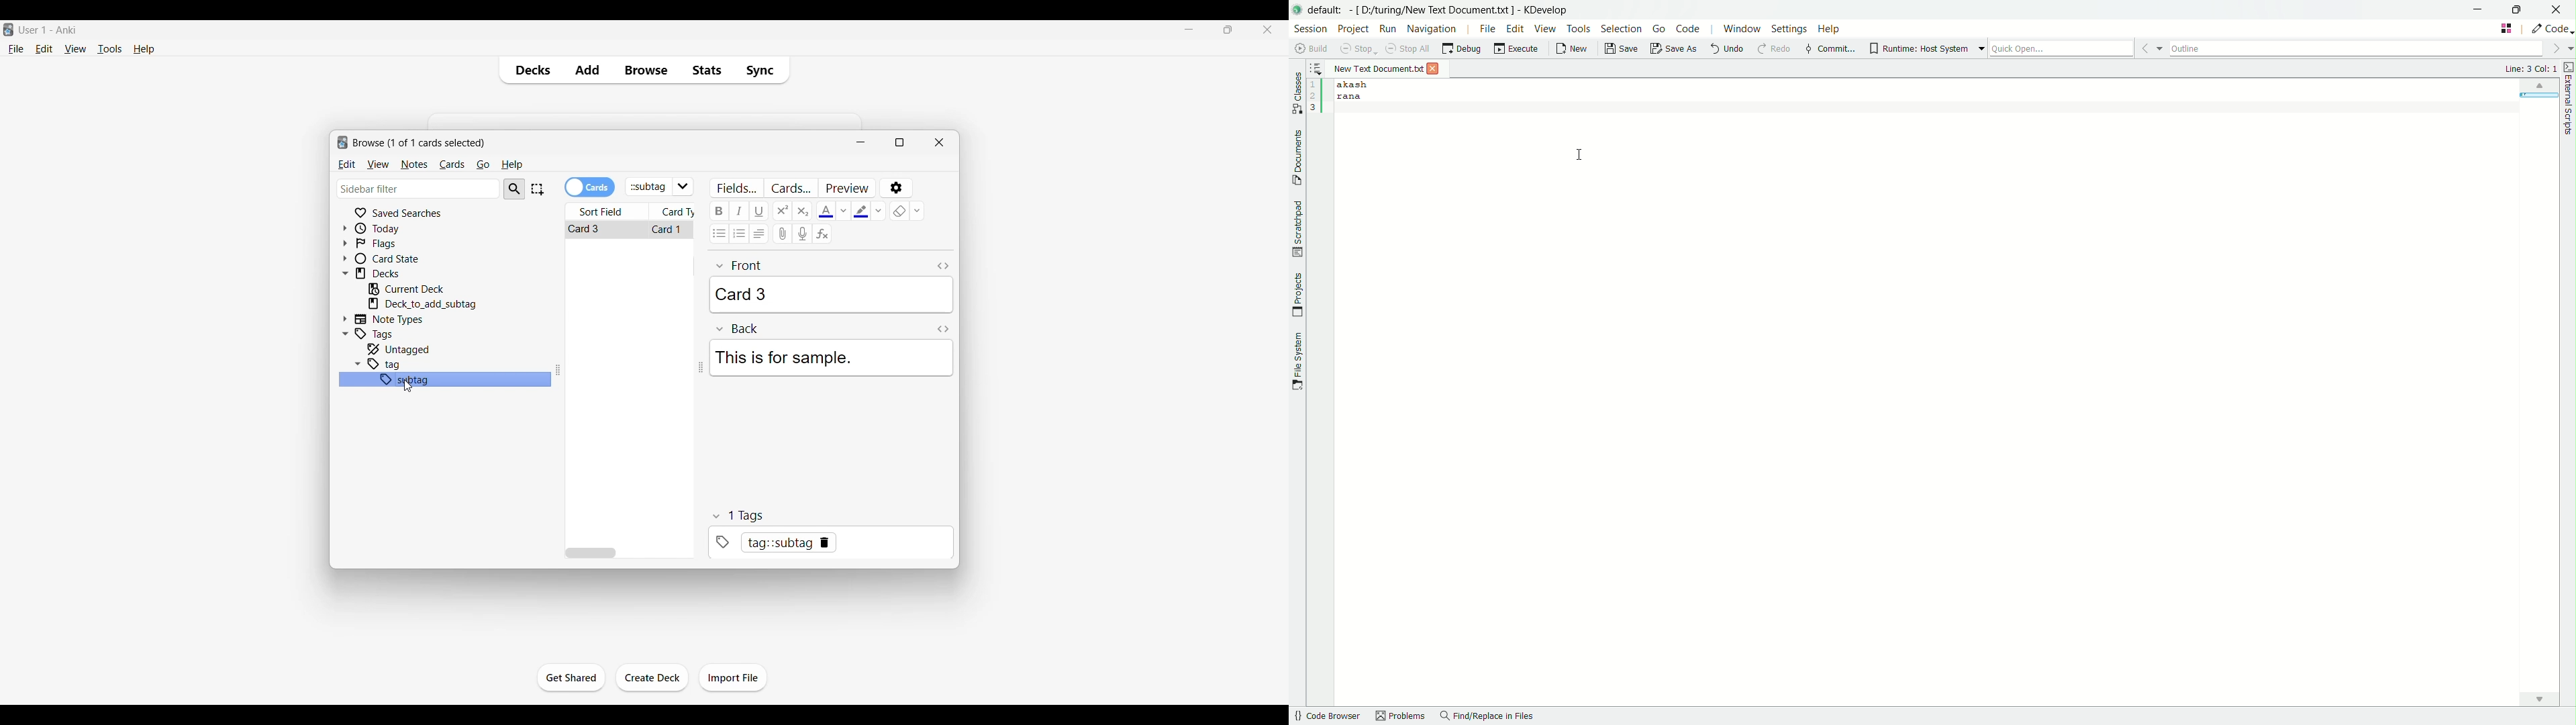 The height and width of the screenshot is (728, 2576). I want to click on Card 1, so click(668, 230).